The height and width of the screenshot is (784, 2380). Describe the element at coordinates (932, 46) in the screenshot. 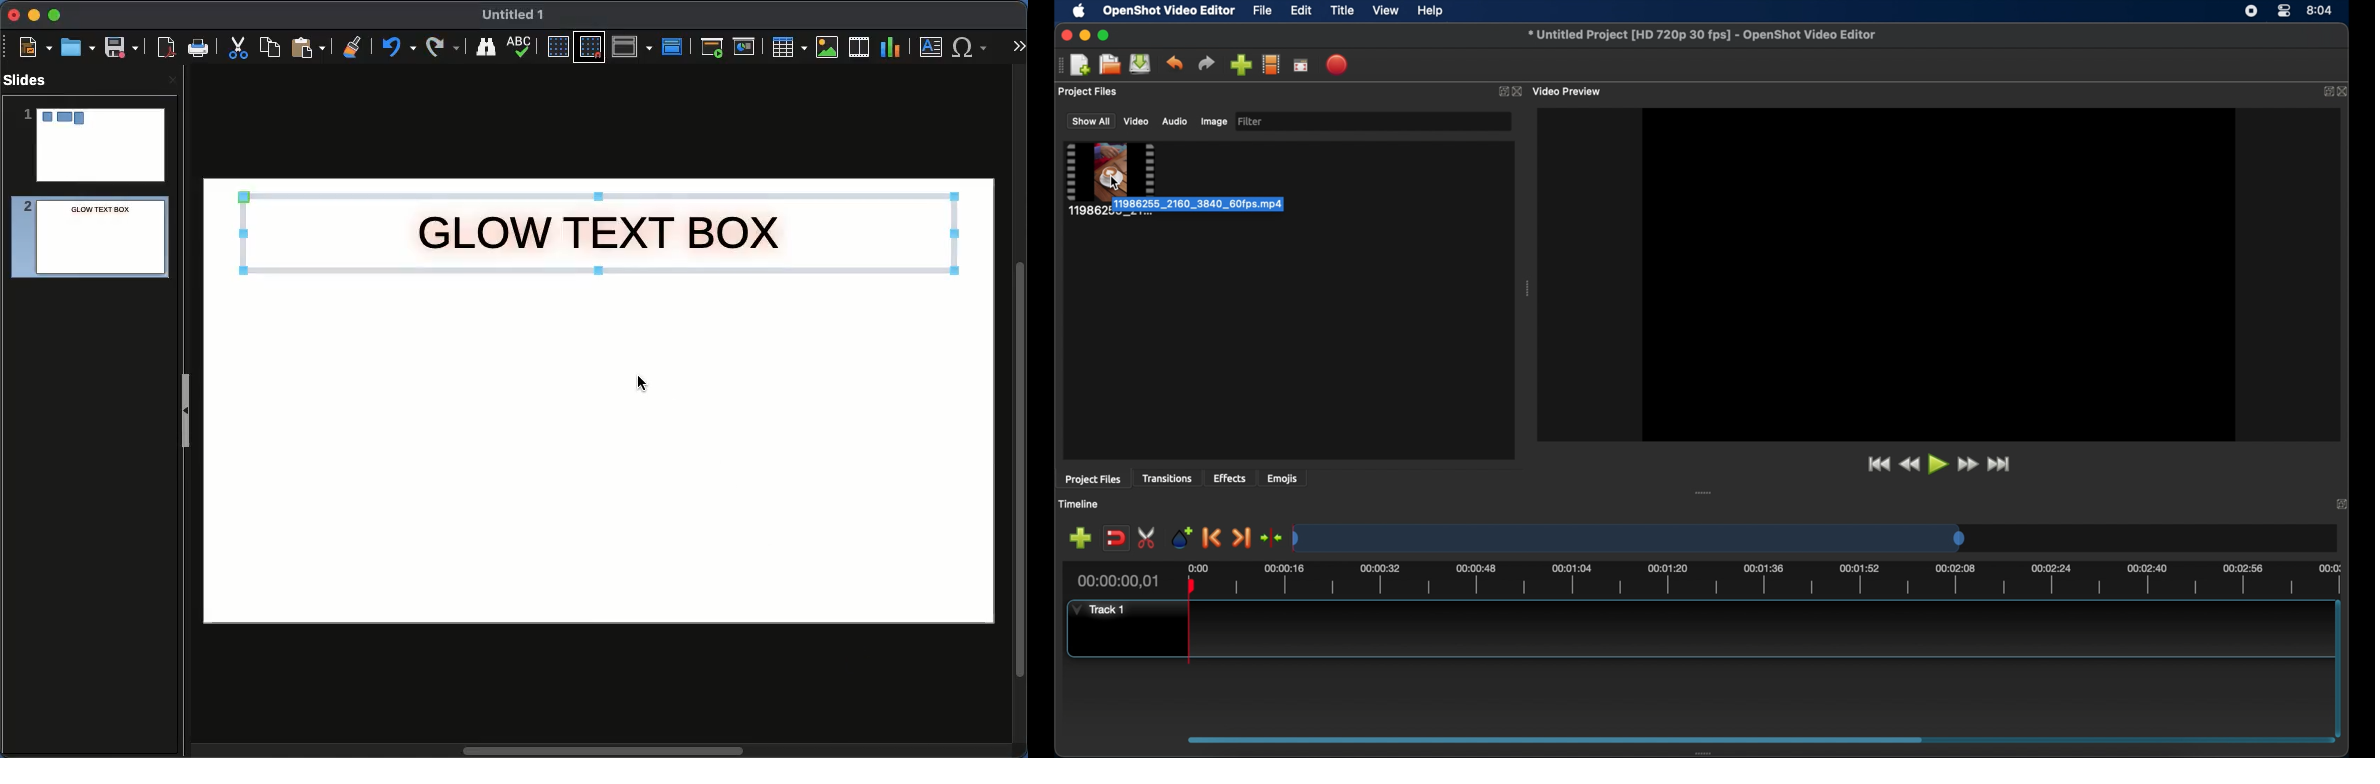

I see `Textbox` at that location.